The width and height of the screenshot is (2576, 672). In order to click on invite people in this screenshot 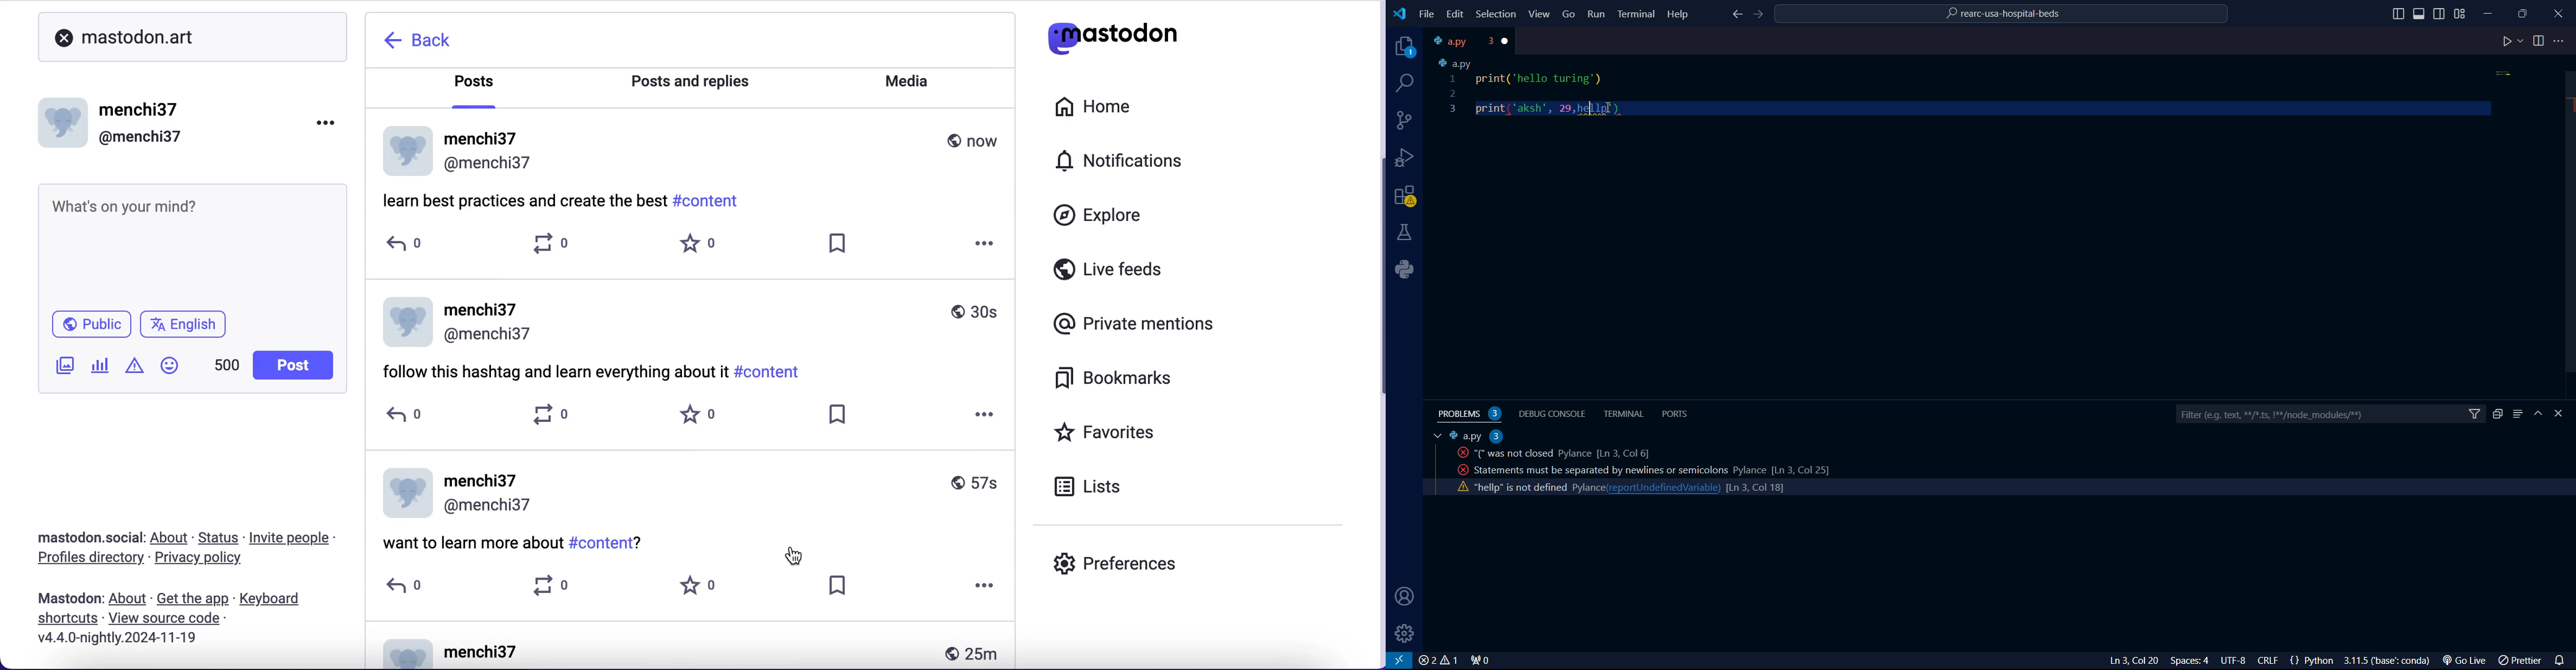, I will do `click(301, 538)`.